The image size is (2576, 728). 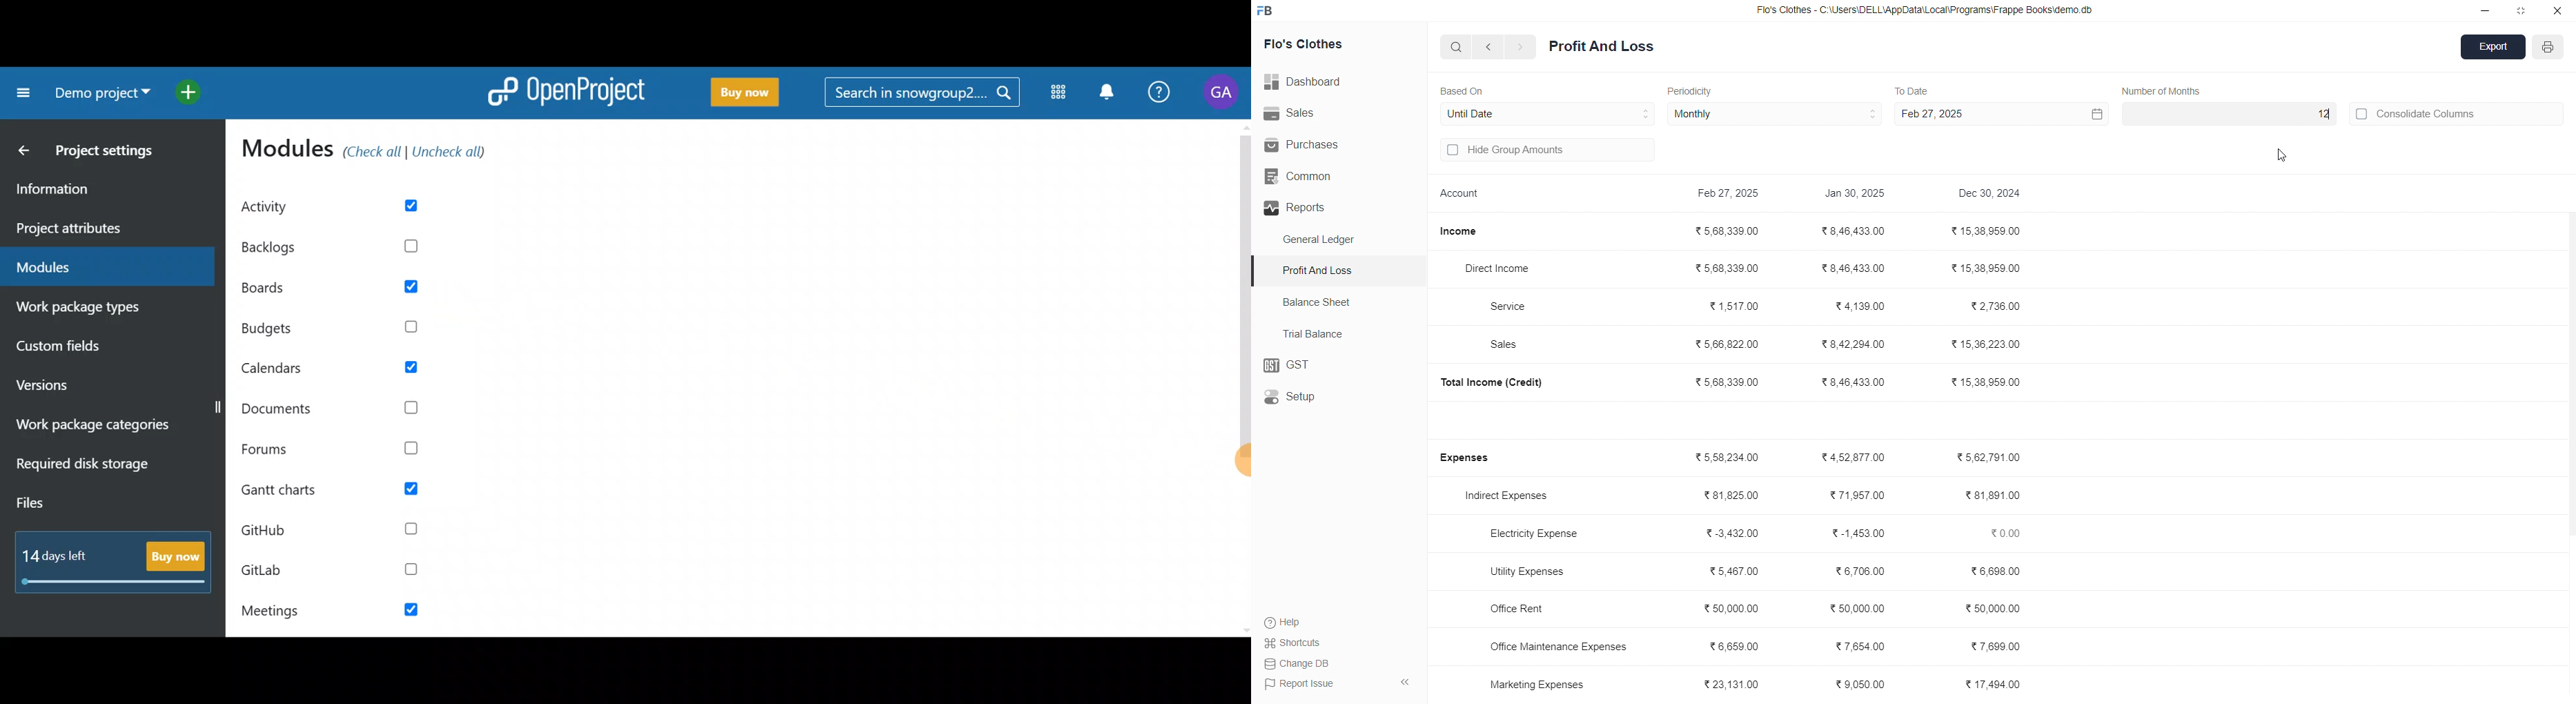 I want to click on ₹ 9,050.00, so click(x=1865, y=687).